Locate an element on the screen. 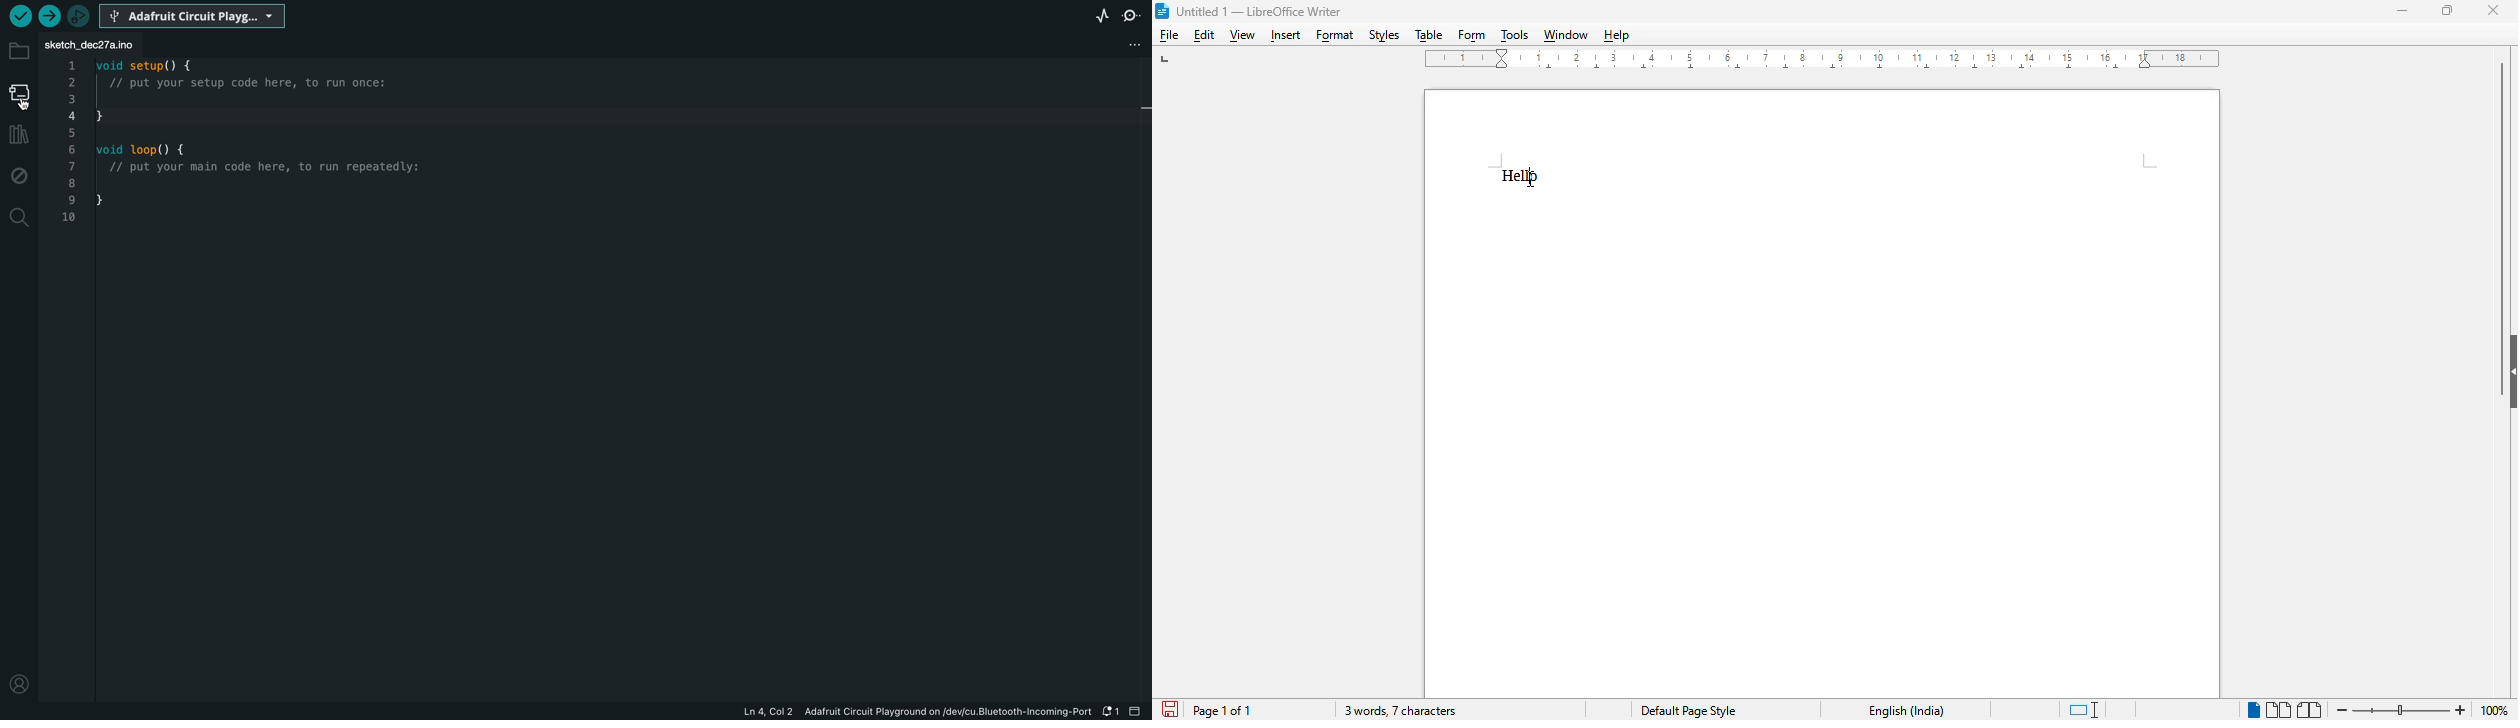  library manager is located at coordinates (18, 133).